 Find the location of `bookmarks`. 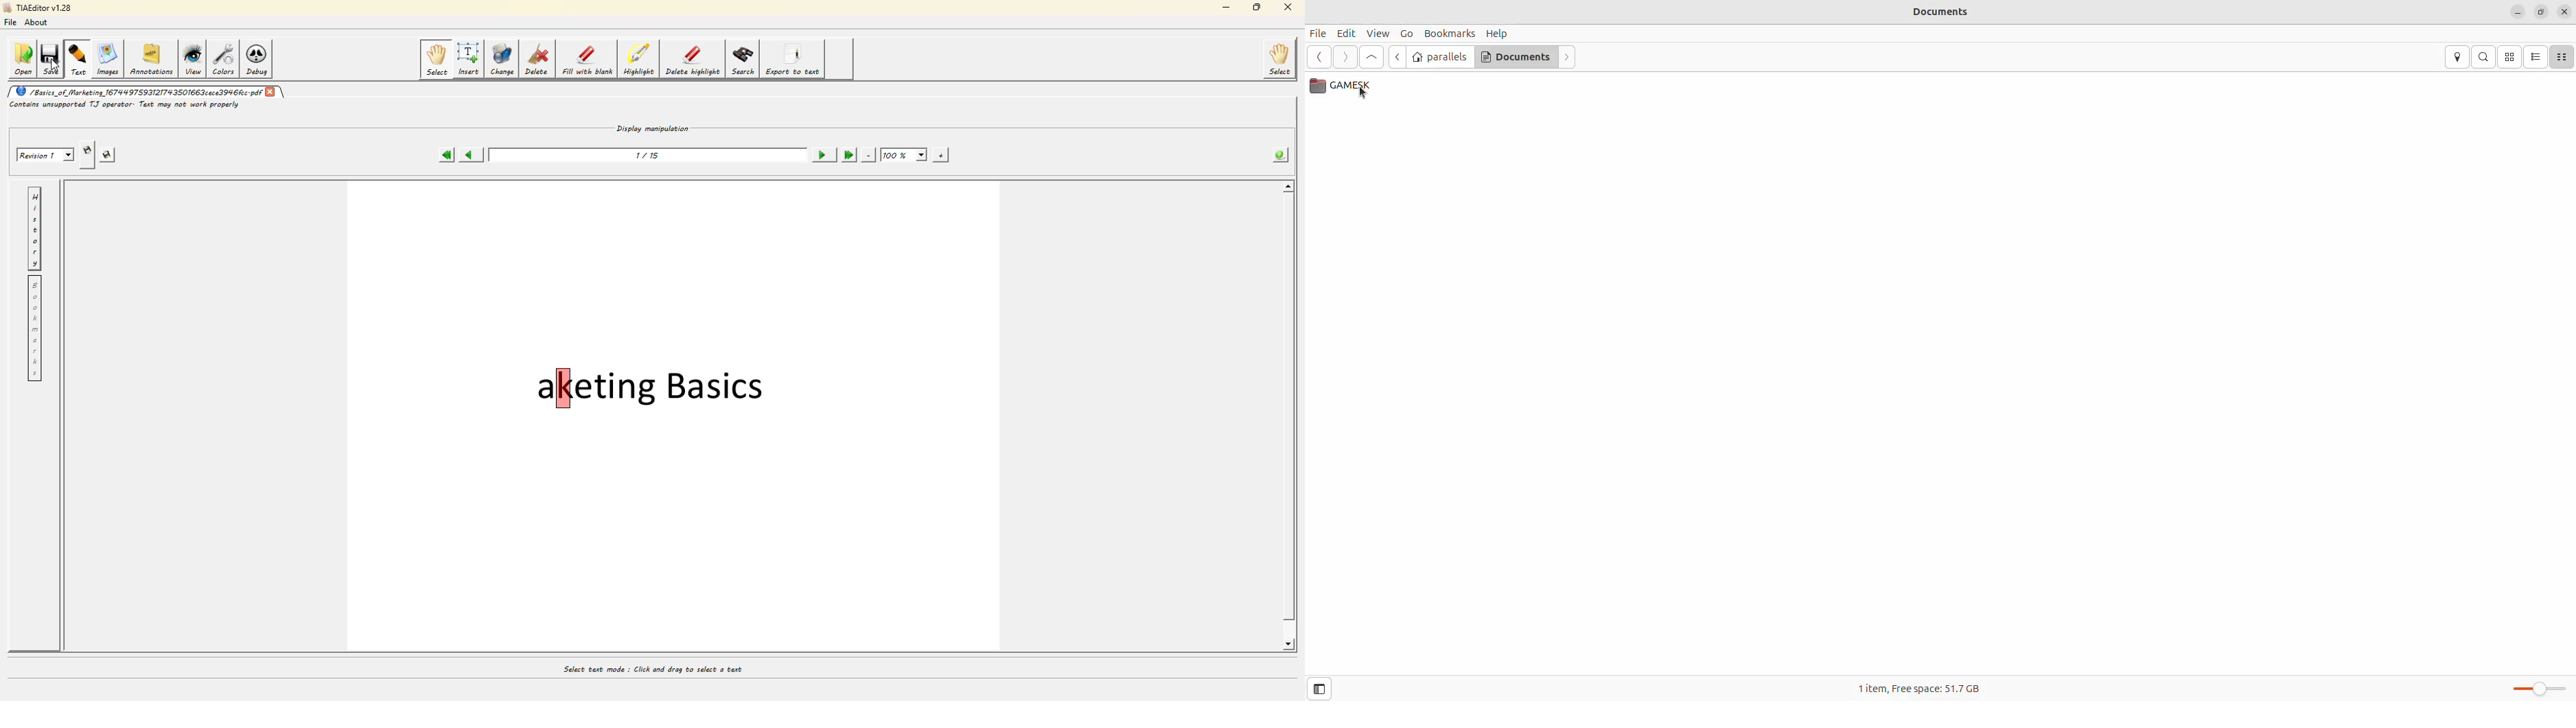

bookmarks is located at coordinates (34, 329).